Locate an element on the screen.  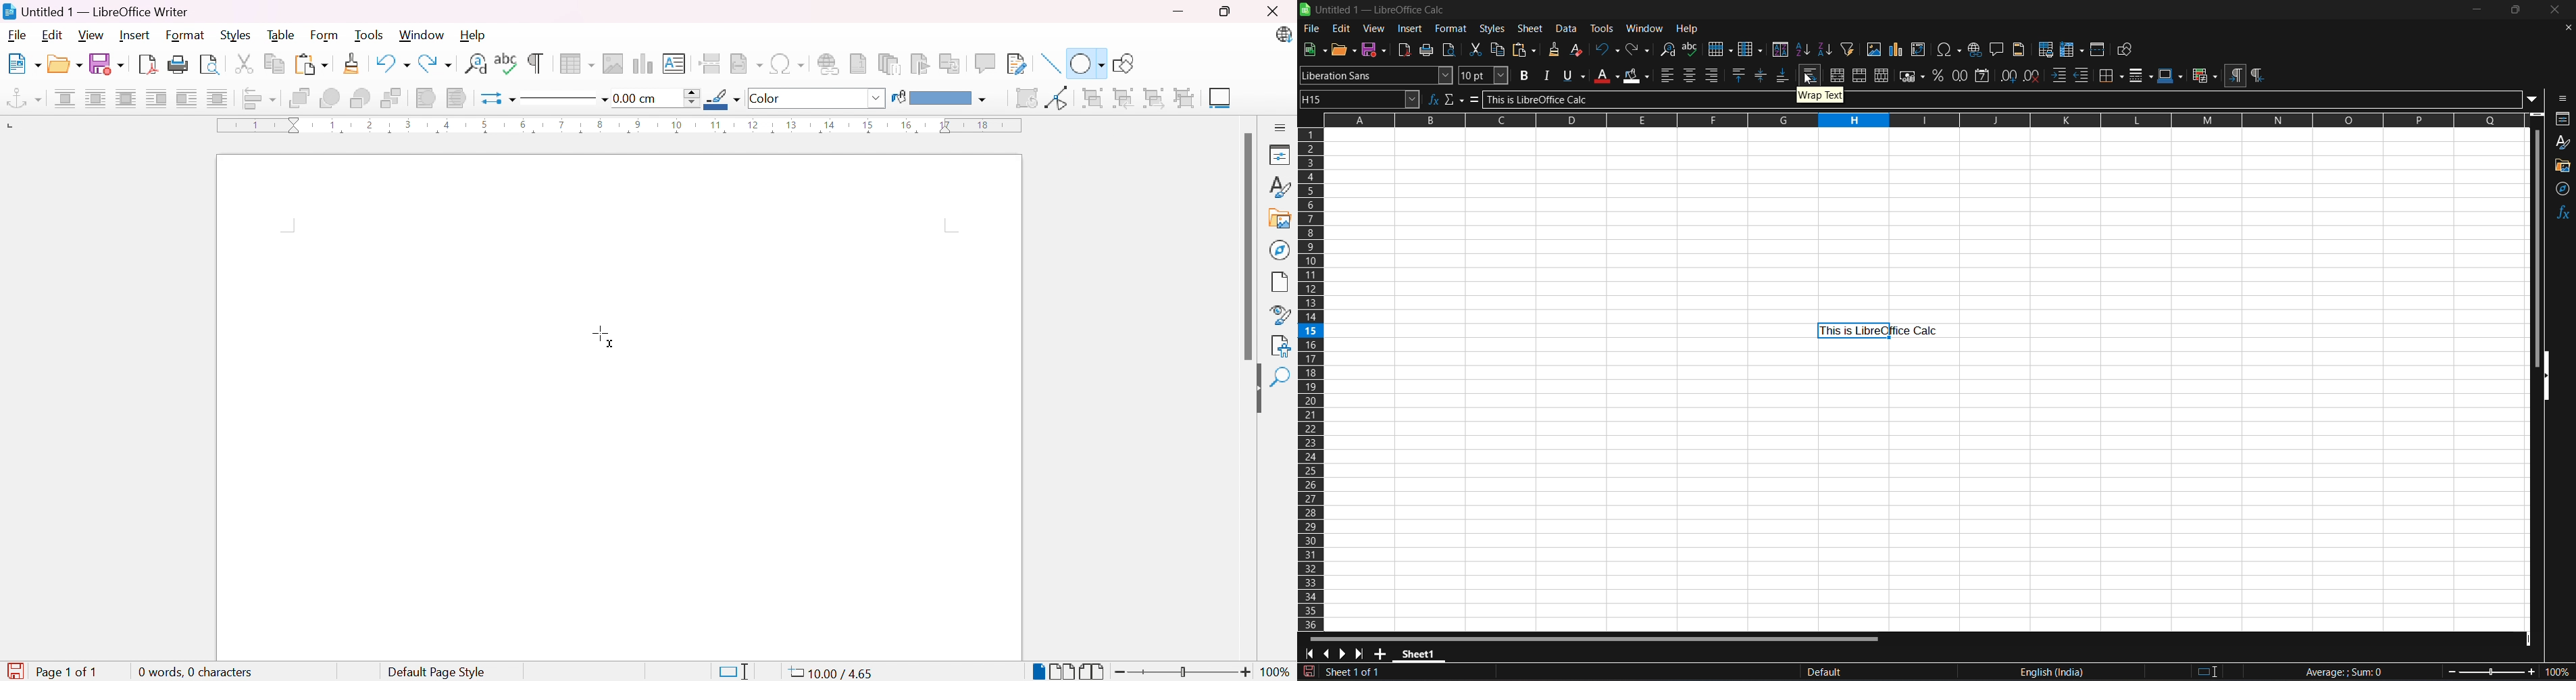
Insert field is located at coordinates (745, 64).